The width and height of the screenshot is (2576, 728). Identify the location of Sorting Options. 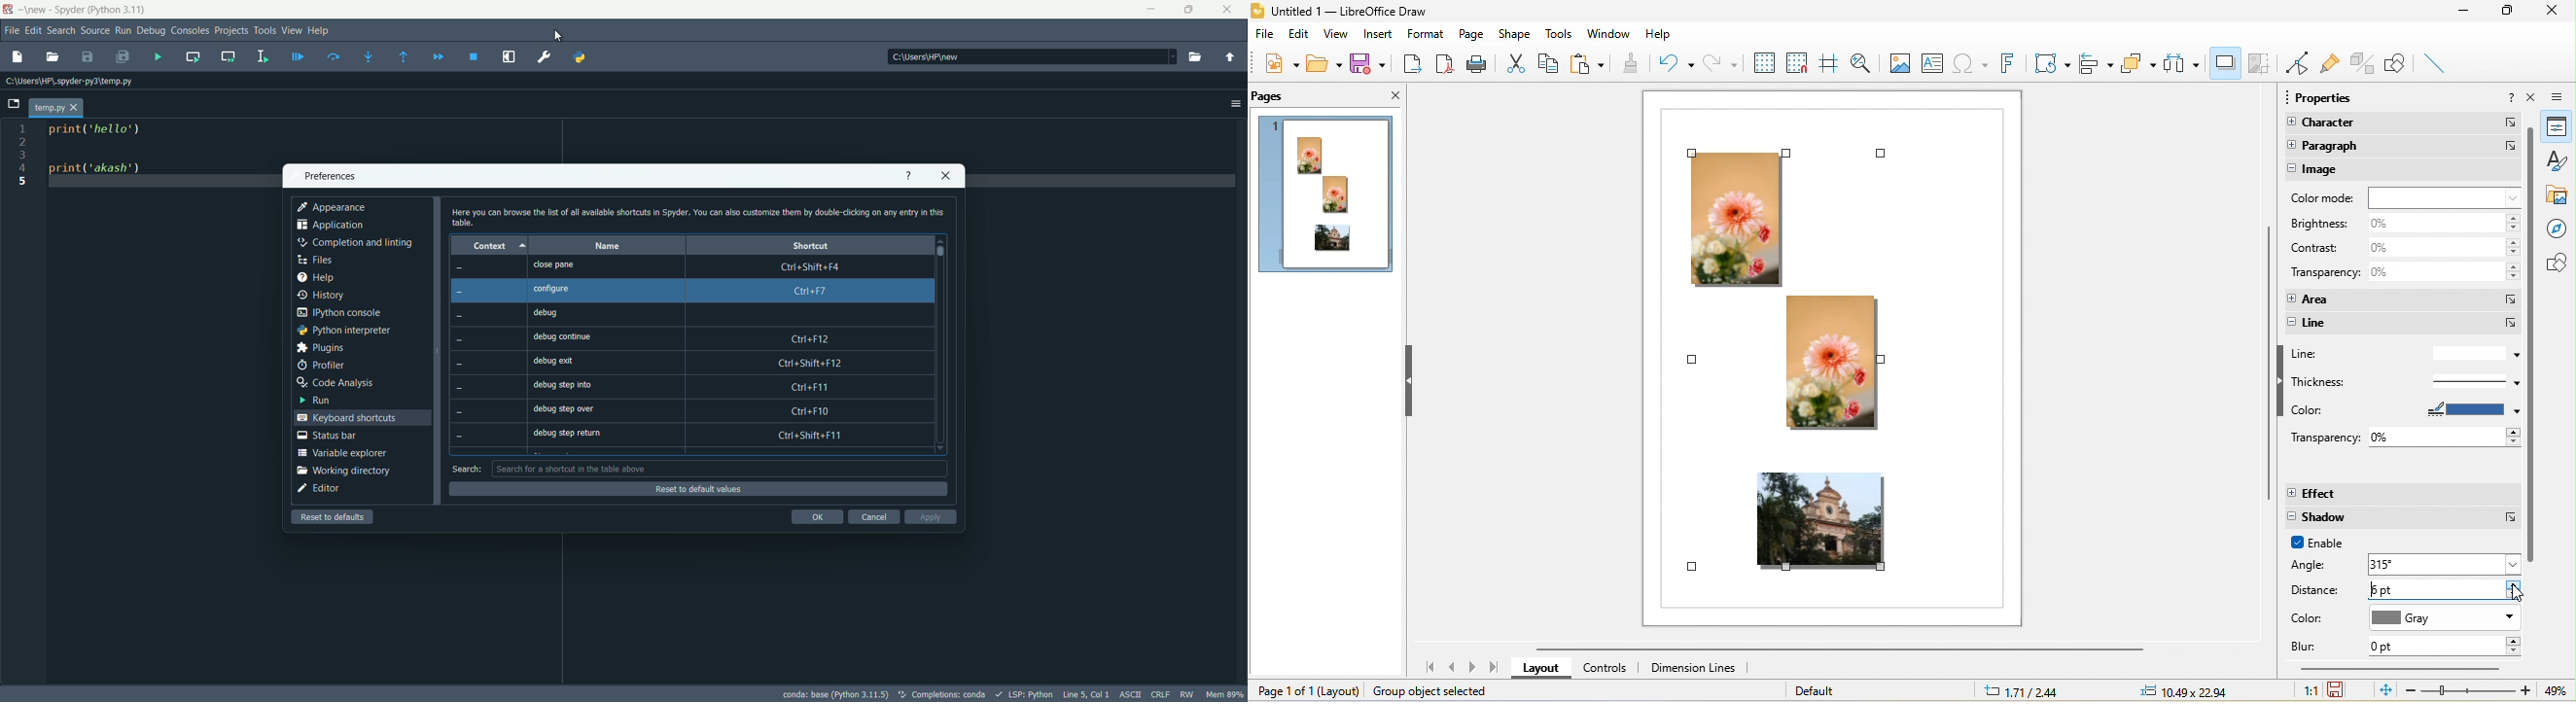
(524, 245).